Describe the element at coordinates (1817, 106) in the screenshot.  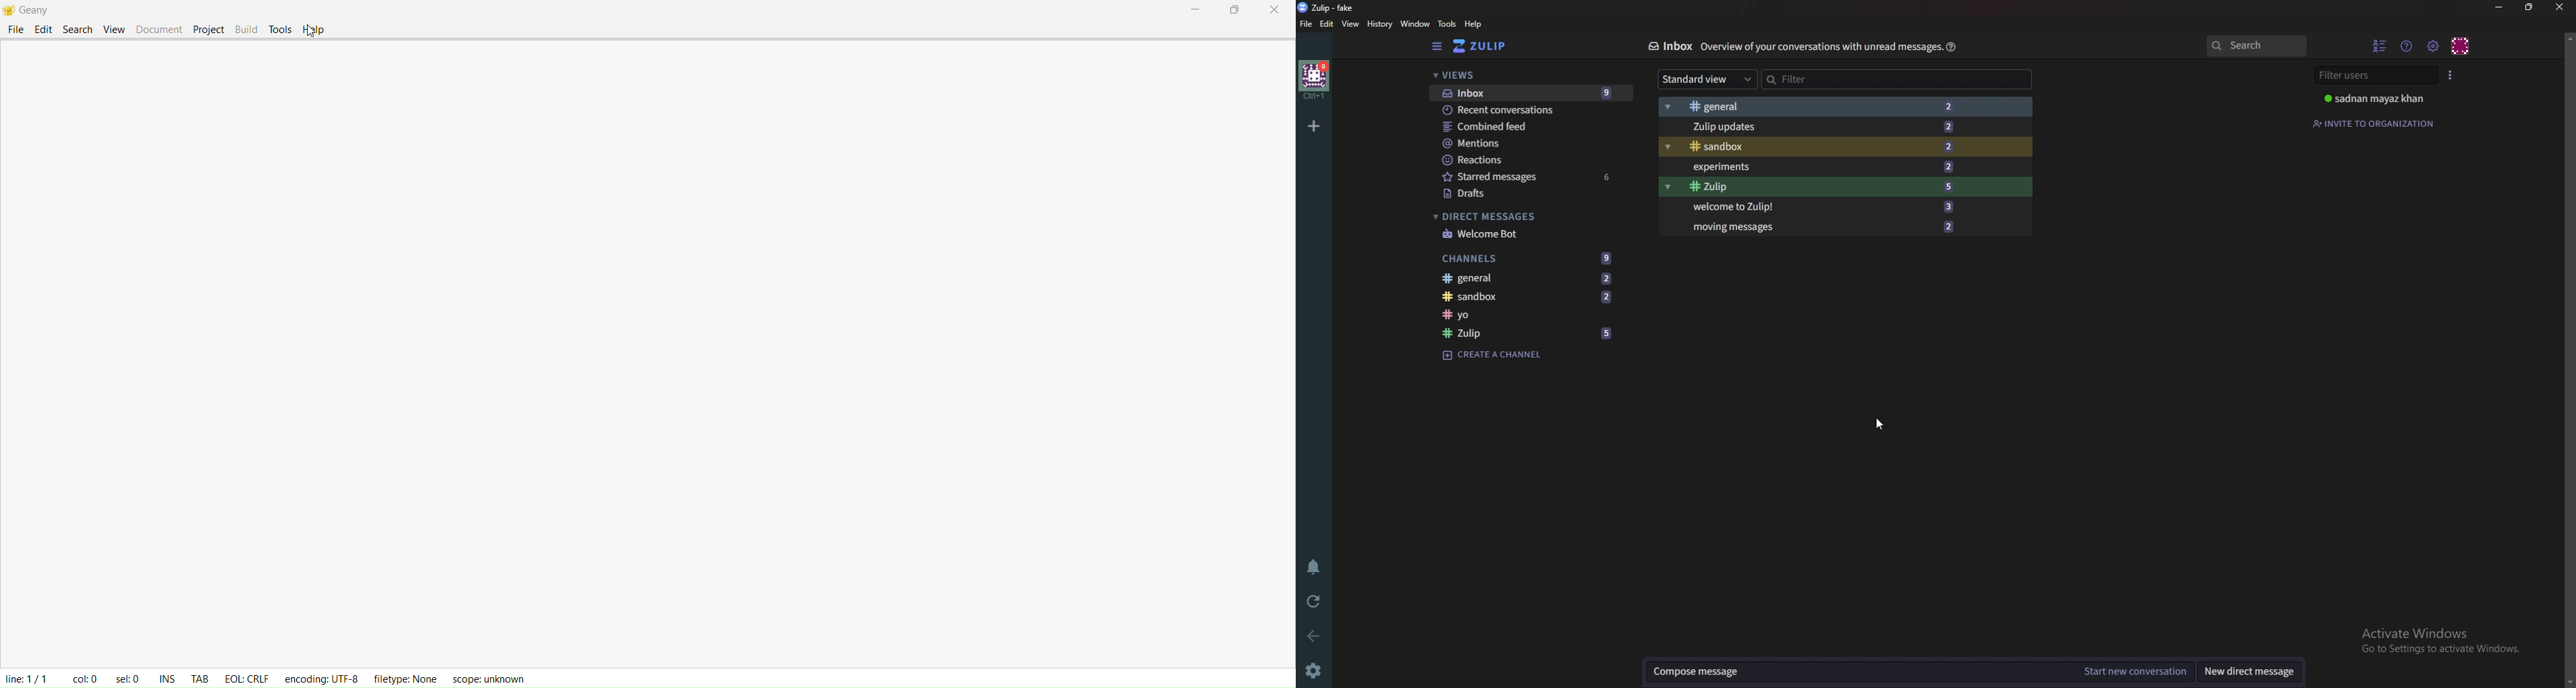
I see `General` at that location.